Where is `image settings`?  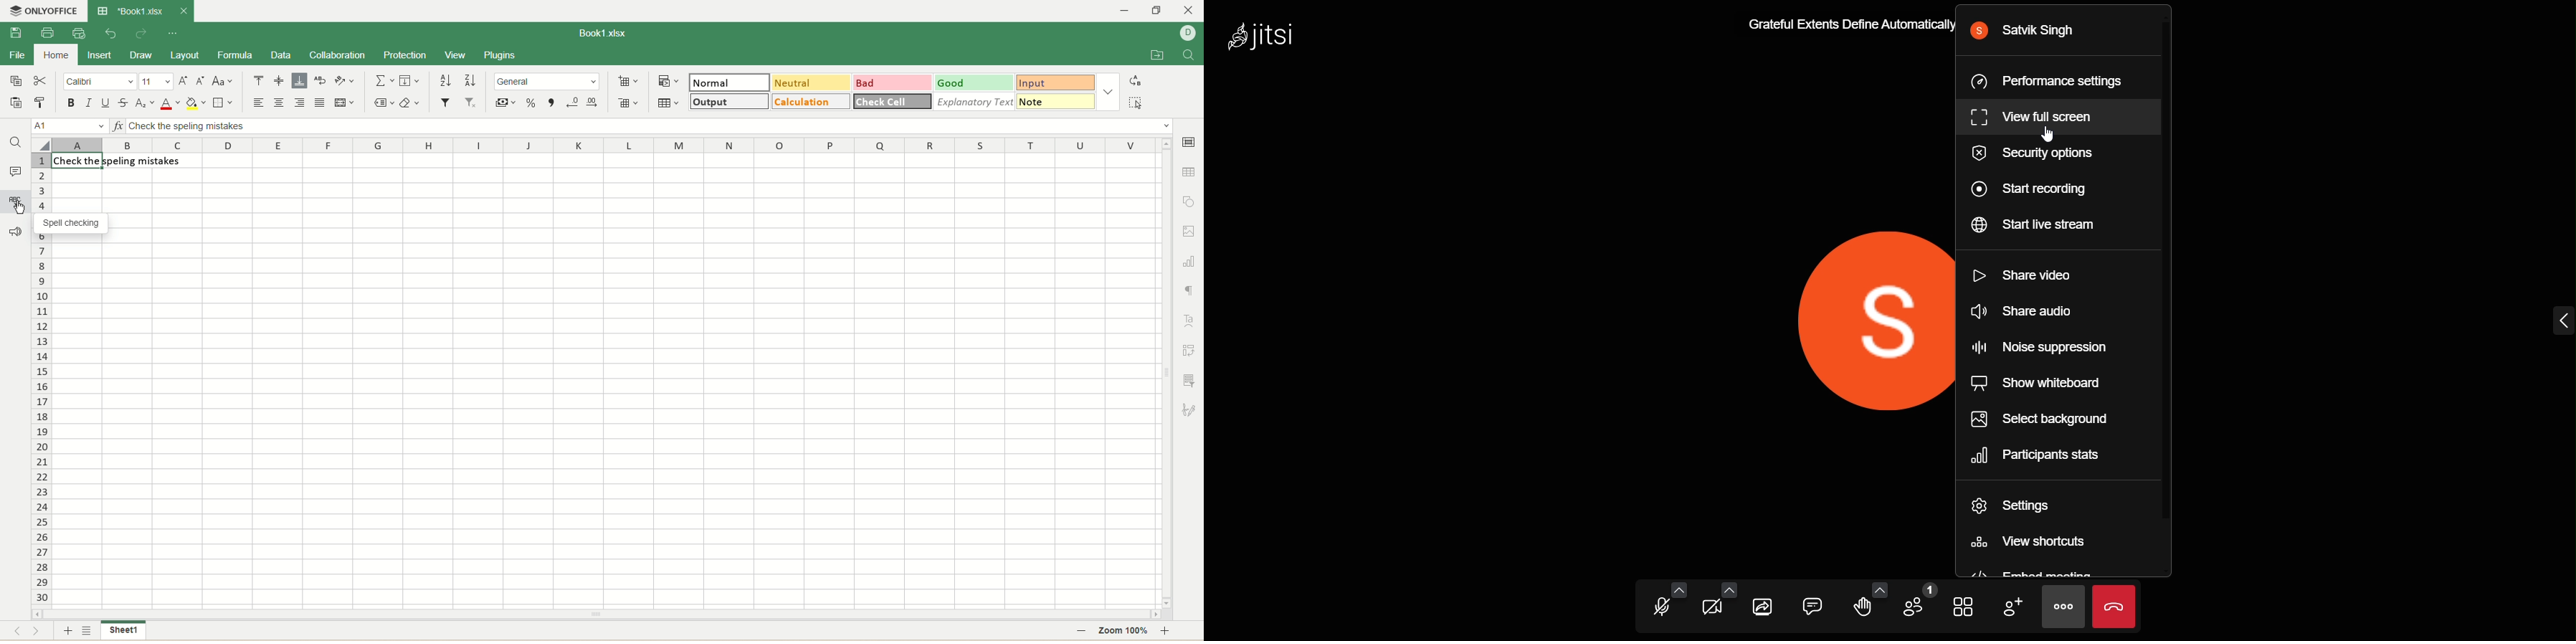 image settings is located at coordinates (1190, 230).